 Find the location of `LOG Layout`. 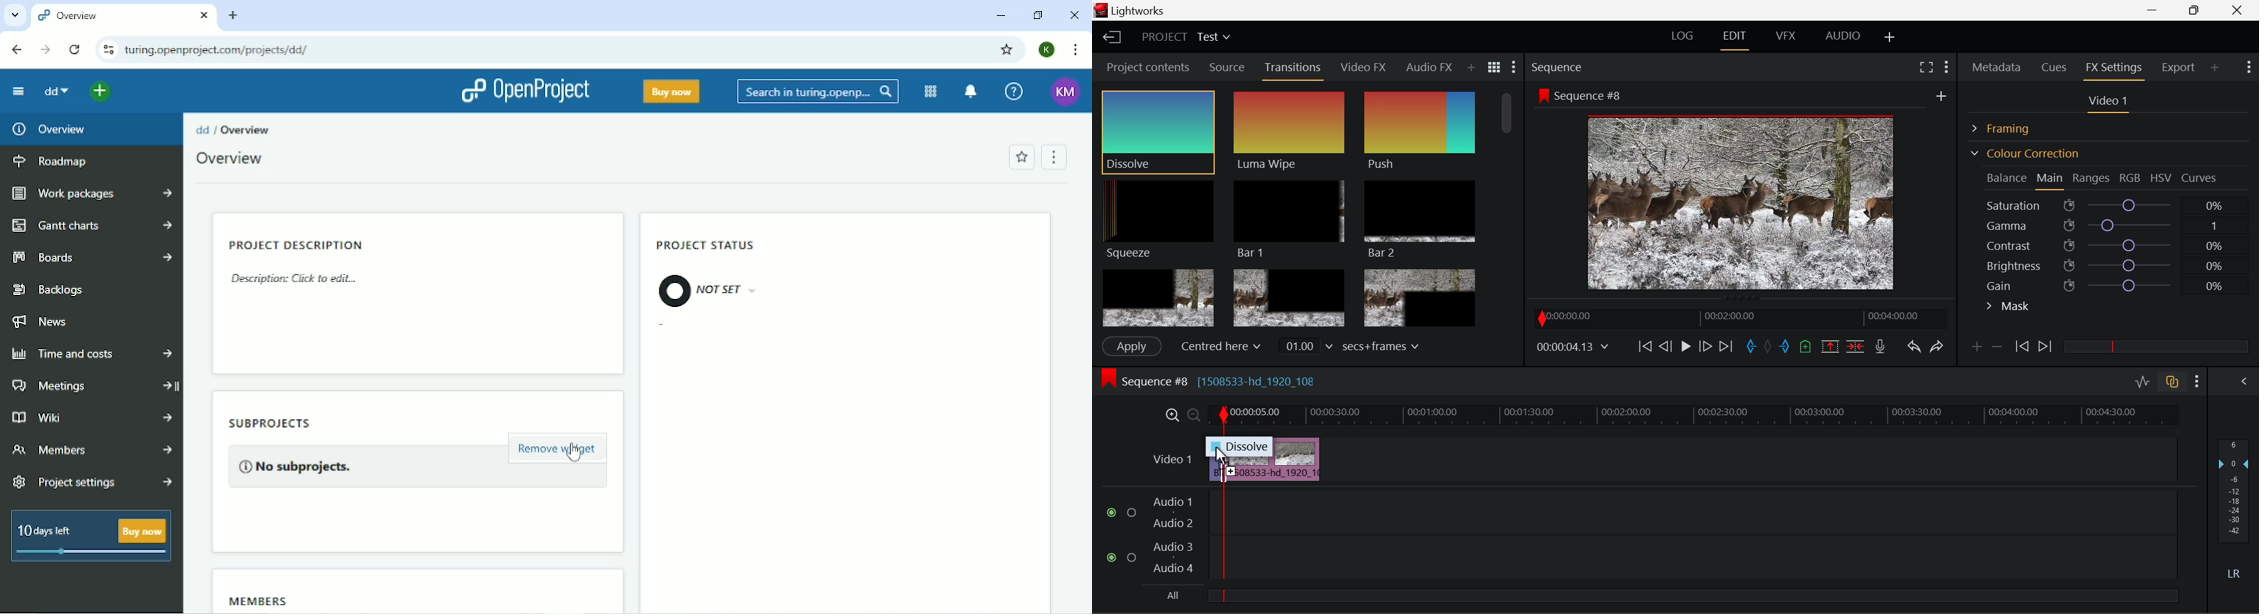

LOG Layout is located at coordinates (1682, 35).